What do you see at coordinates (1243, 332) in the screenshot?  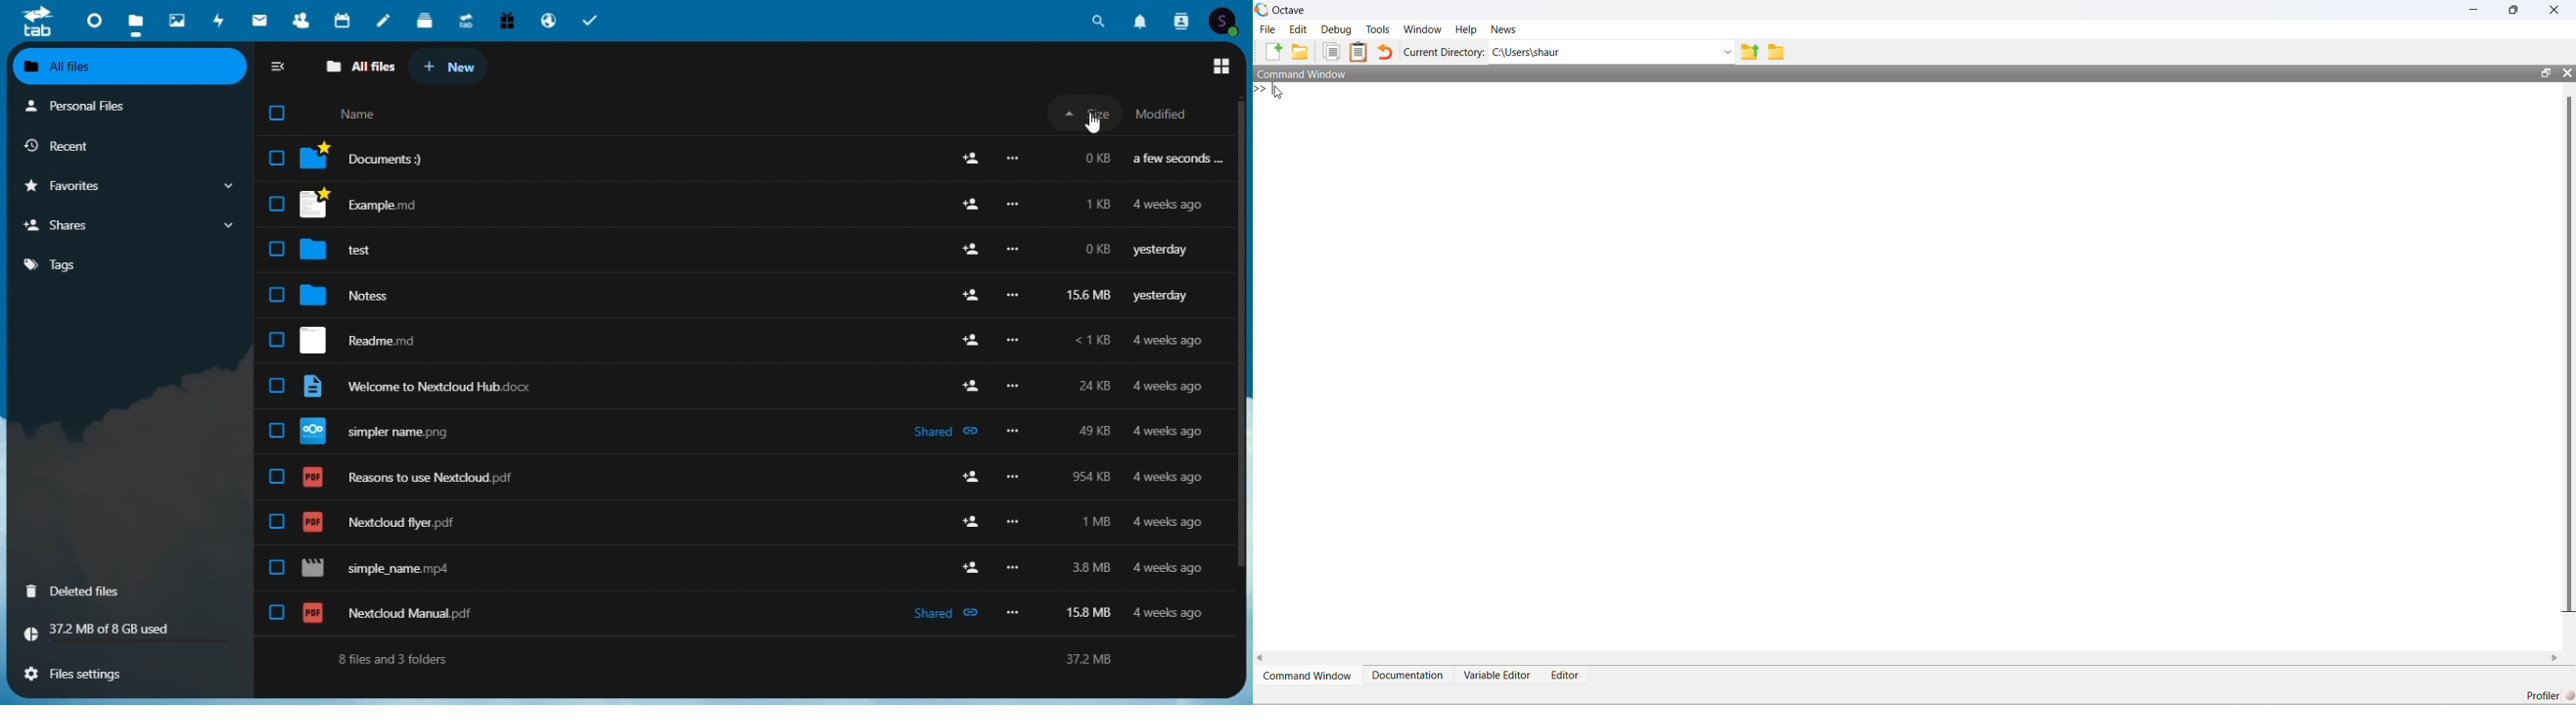 I see `Vertical scrollbar` at bounding box center [1243, 332].